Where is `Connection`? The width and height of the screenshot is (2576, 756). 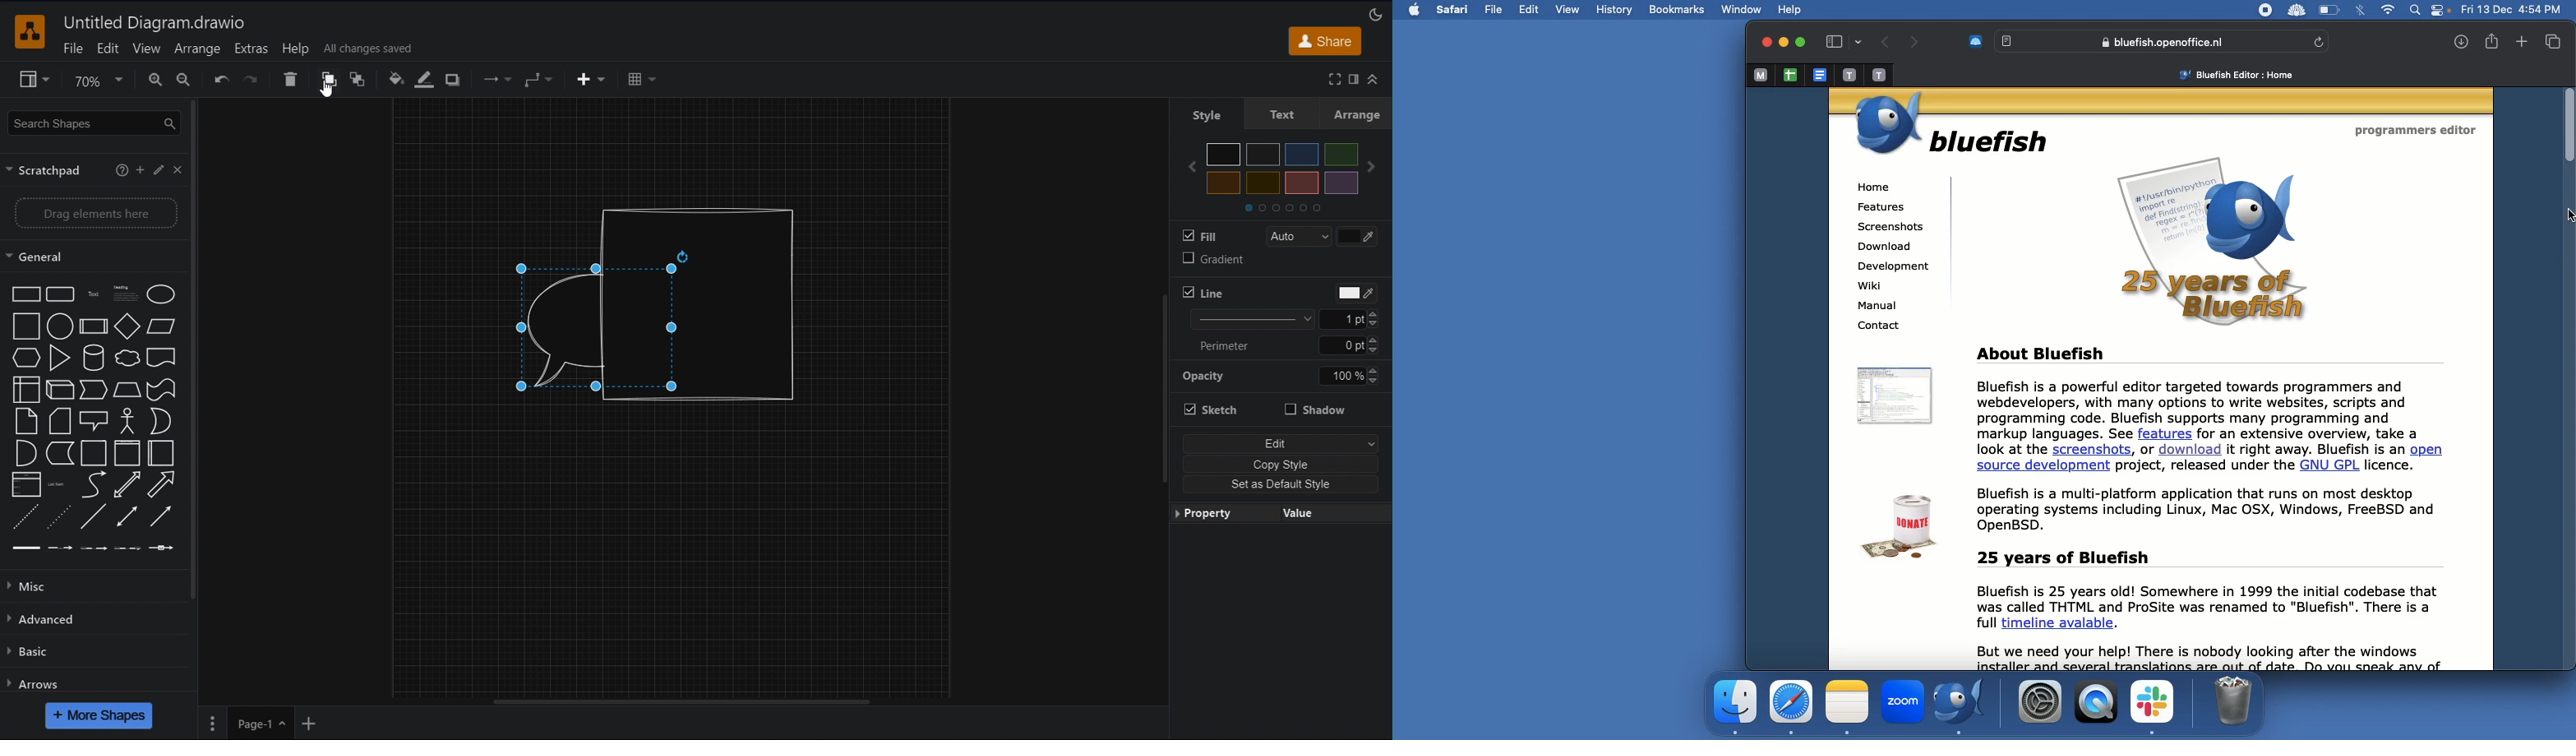 Connection is located at coordinates (497, 79).